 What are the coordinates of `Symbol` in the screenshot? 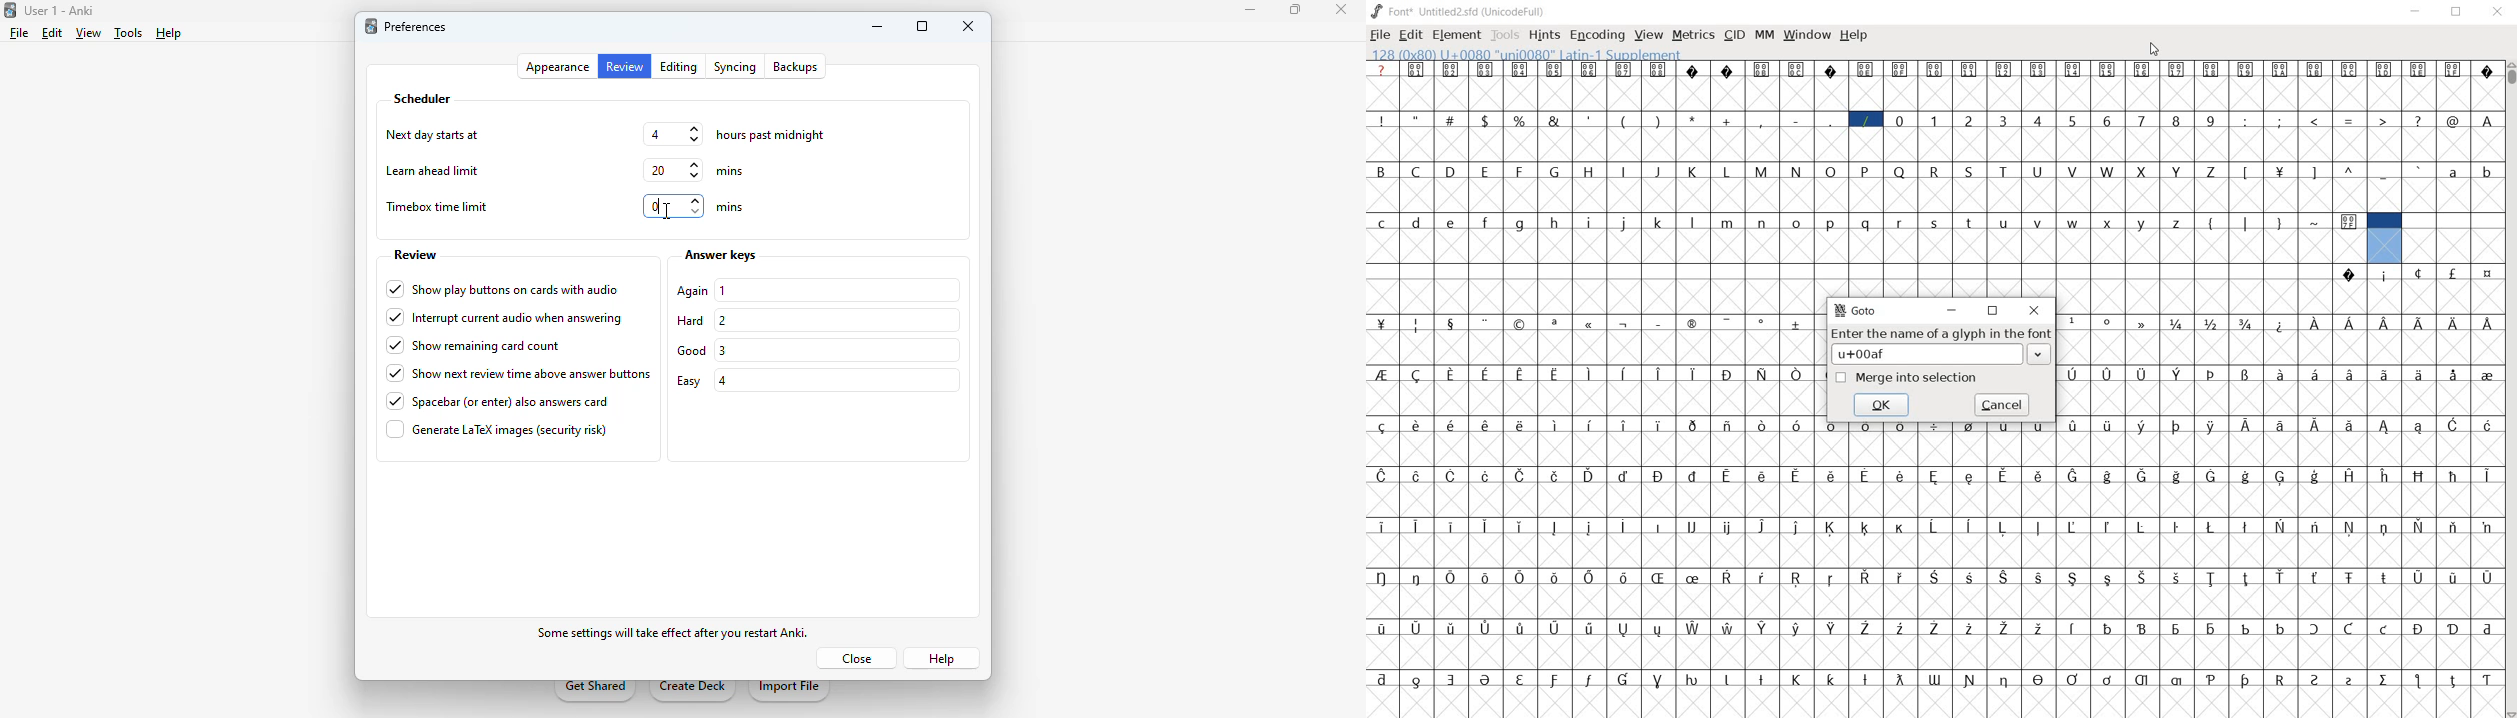 It's located at (2485, 626).